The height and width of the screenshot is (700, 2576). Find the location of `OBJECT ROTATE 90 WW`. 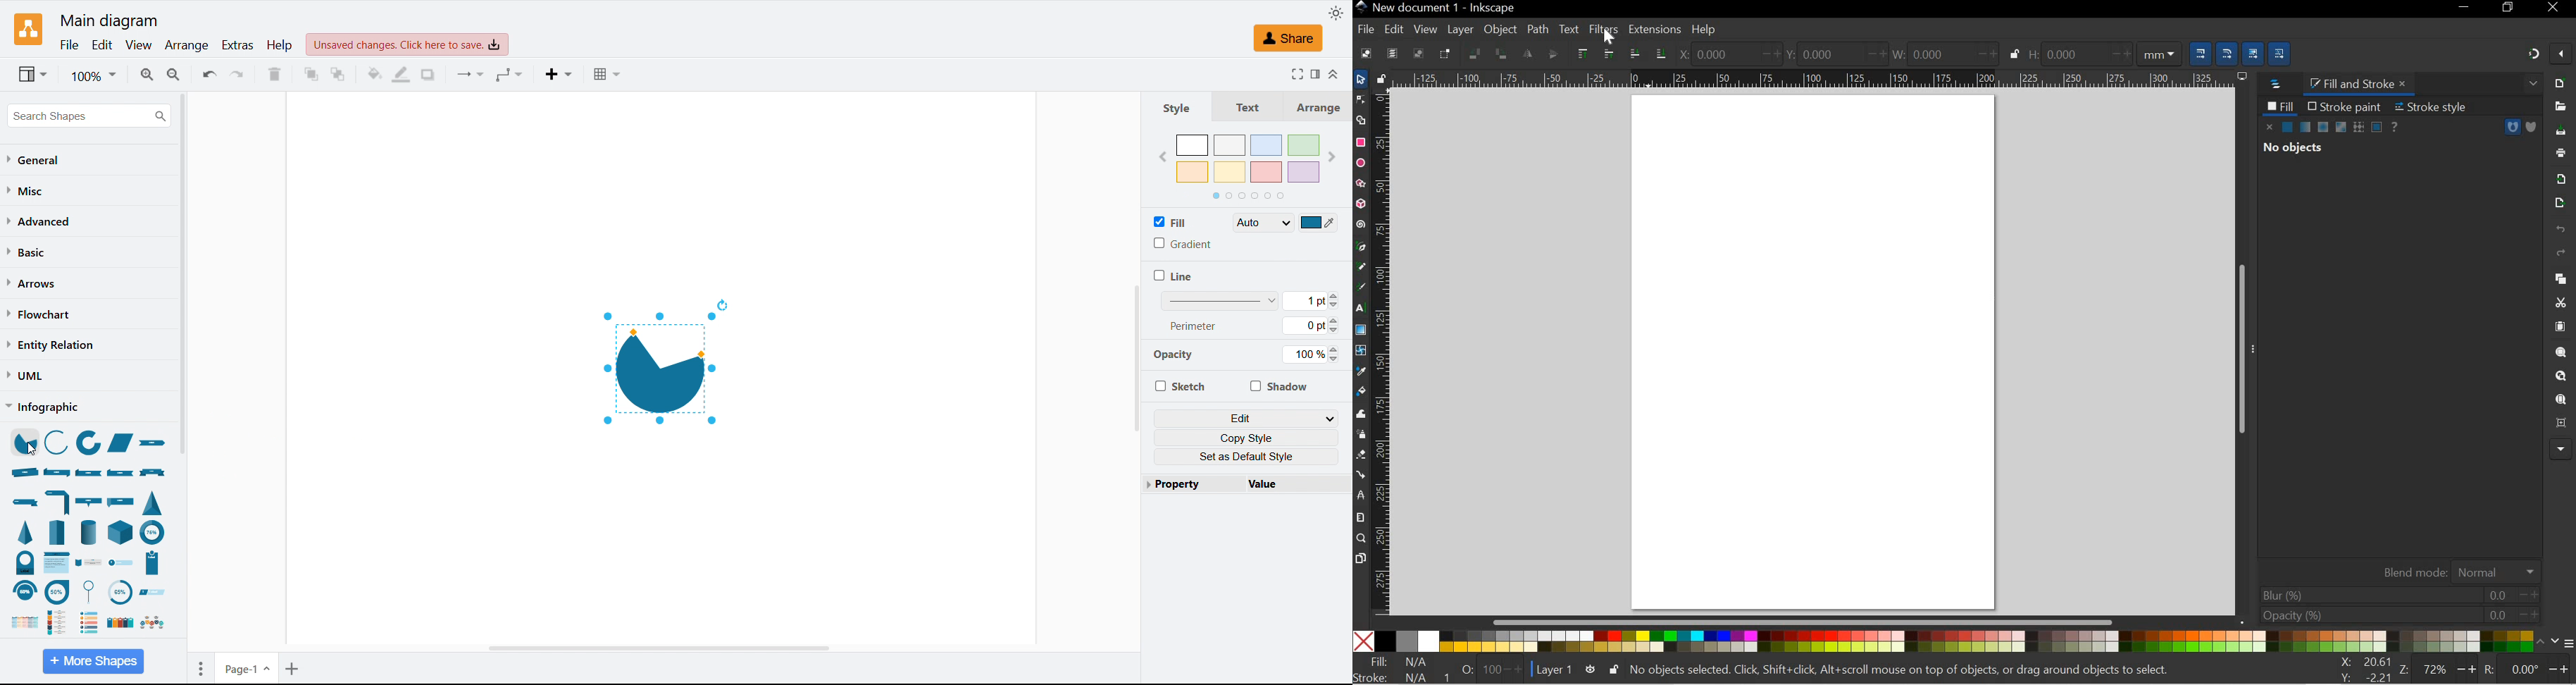

OBJECT ROTATE 90 WW is located at coordinates (1472, 52).